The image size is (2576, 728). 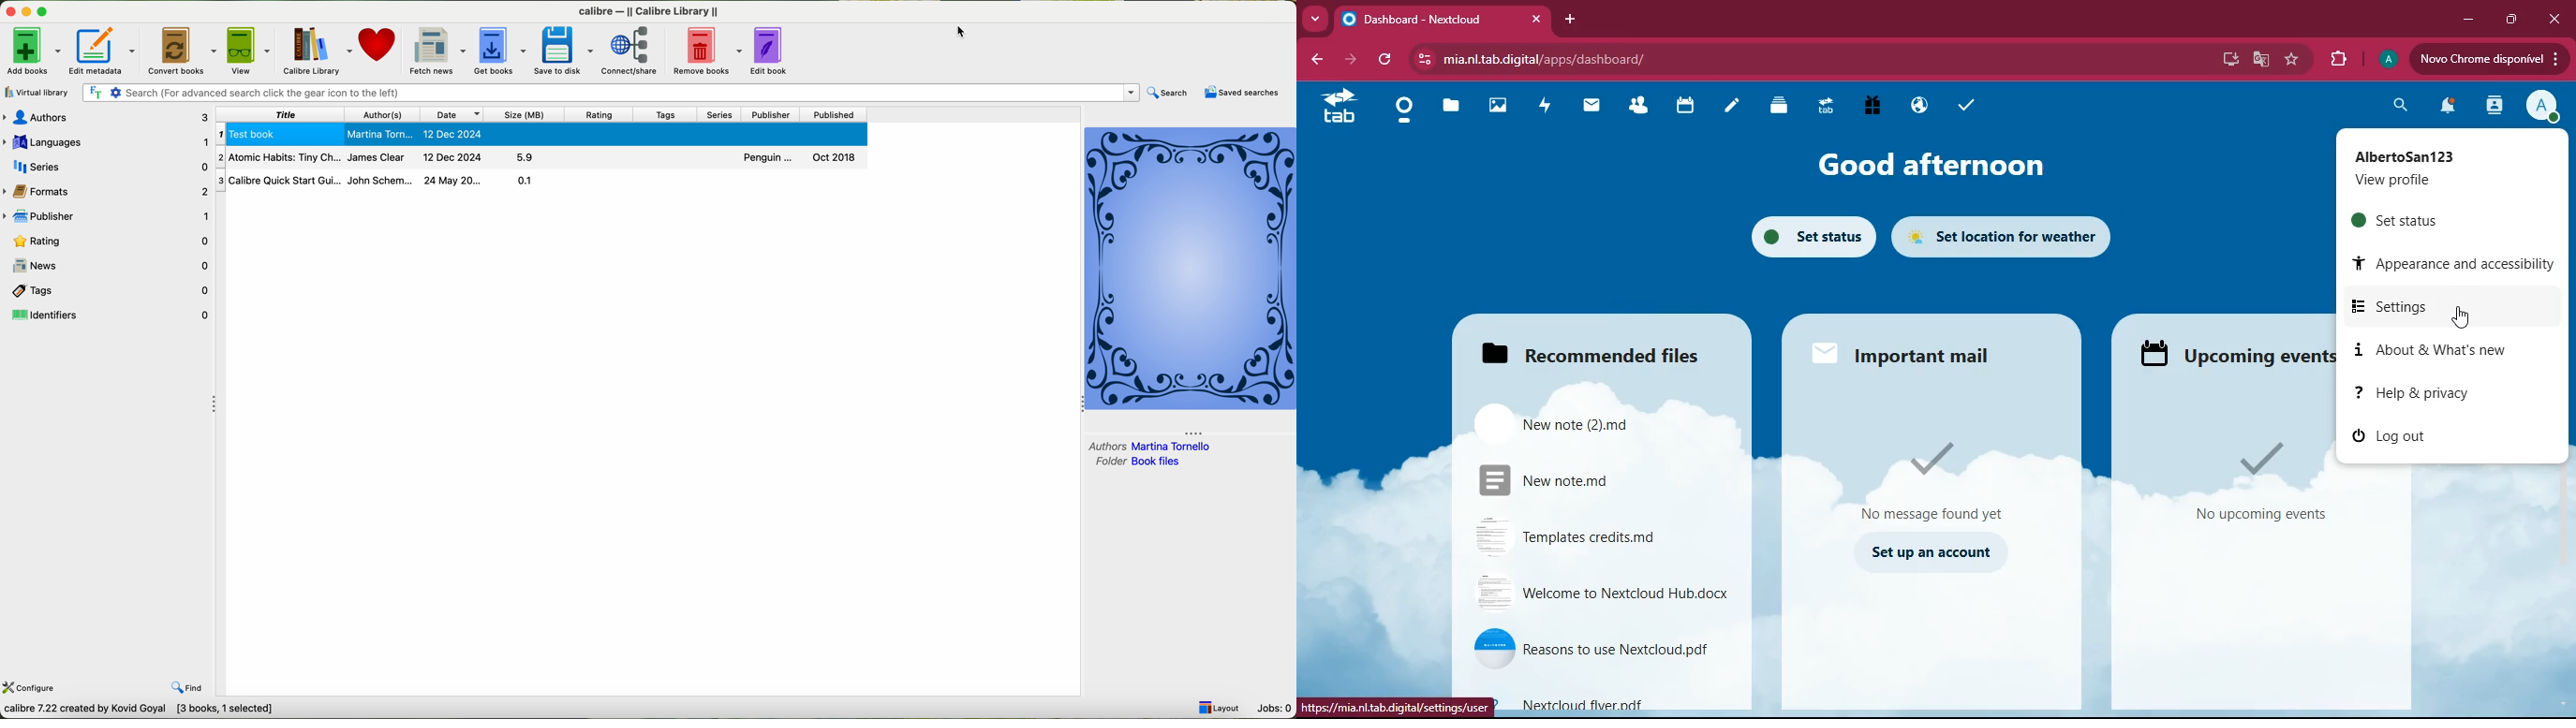 What do you see at coordinates (2338, 60) in the screenshot?
I see `extensions` at bounding box center [2338, 60].